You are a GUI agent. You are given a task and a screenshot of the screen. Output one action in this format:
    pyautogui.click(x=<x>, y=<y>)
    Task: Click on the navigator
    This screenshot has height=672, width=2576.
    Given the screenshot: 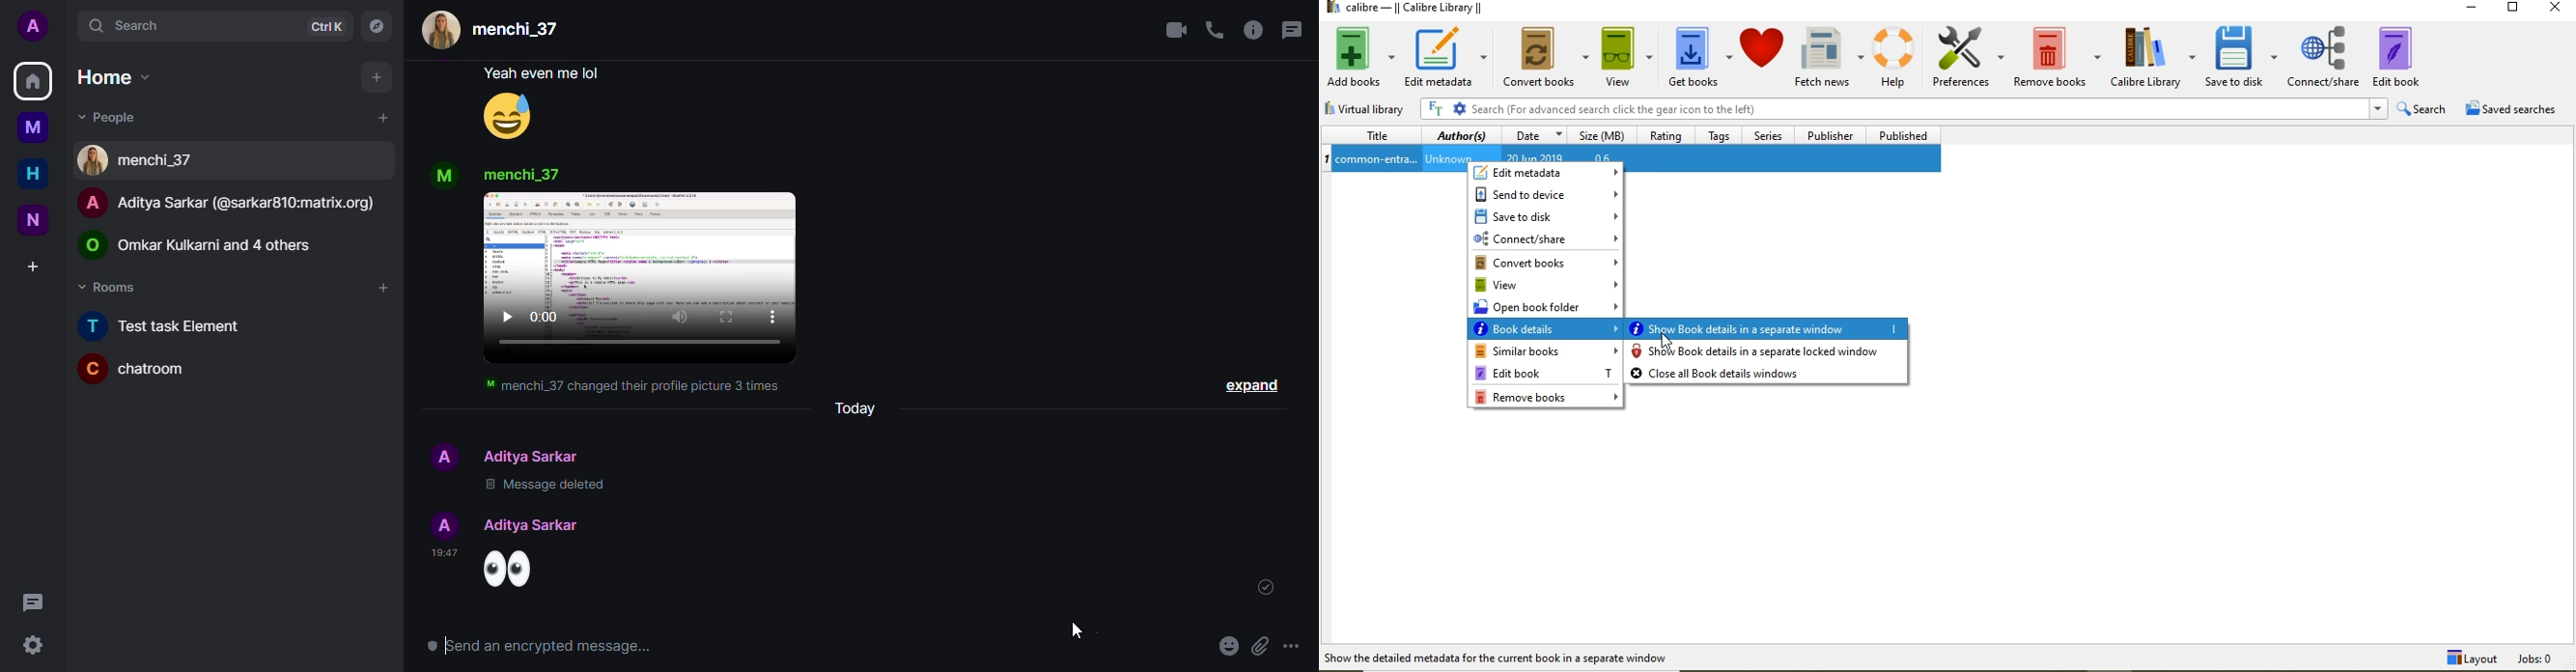 What is the action you would take?
    pyautogui.click(x=376, y=26)
    